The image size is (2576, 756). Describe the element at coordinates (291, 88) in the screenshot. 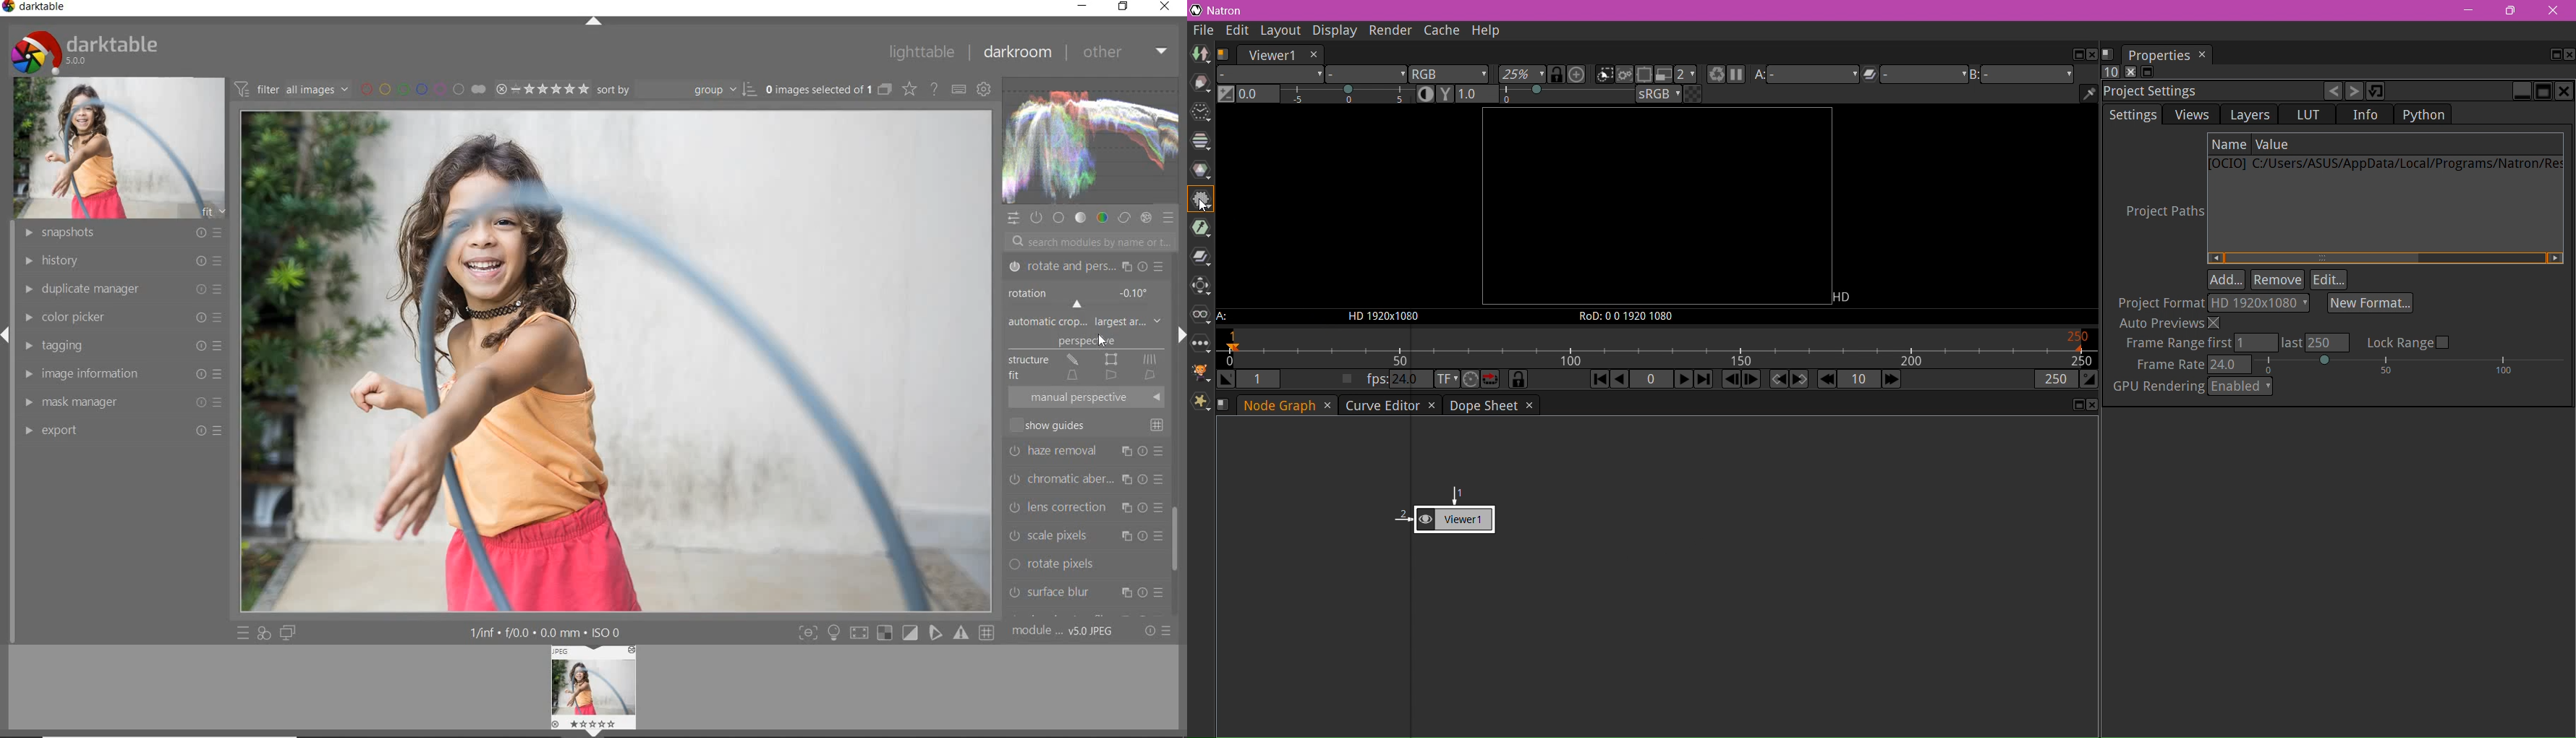

I see `filter images` at that location.